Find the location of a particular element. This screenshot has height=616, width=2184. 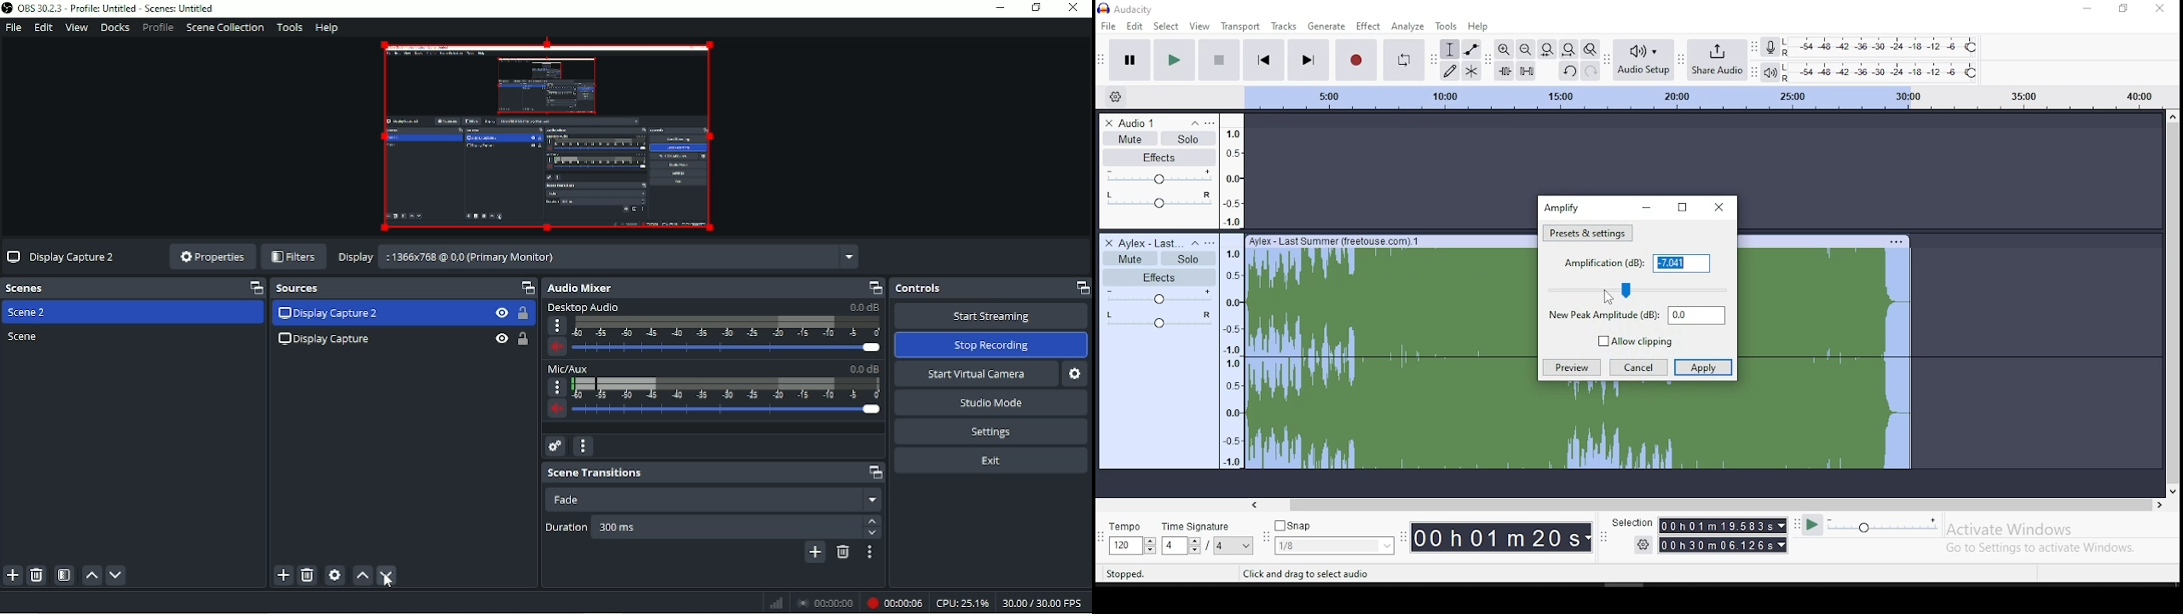

Graph is located at coordinates (773, 604).